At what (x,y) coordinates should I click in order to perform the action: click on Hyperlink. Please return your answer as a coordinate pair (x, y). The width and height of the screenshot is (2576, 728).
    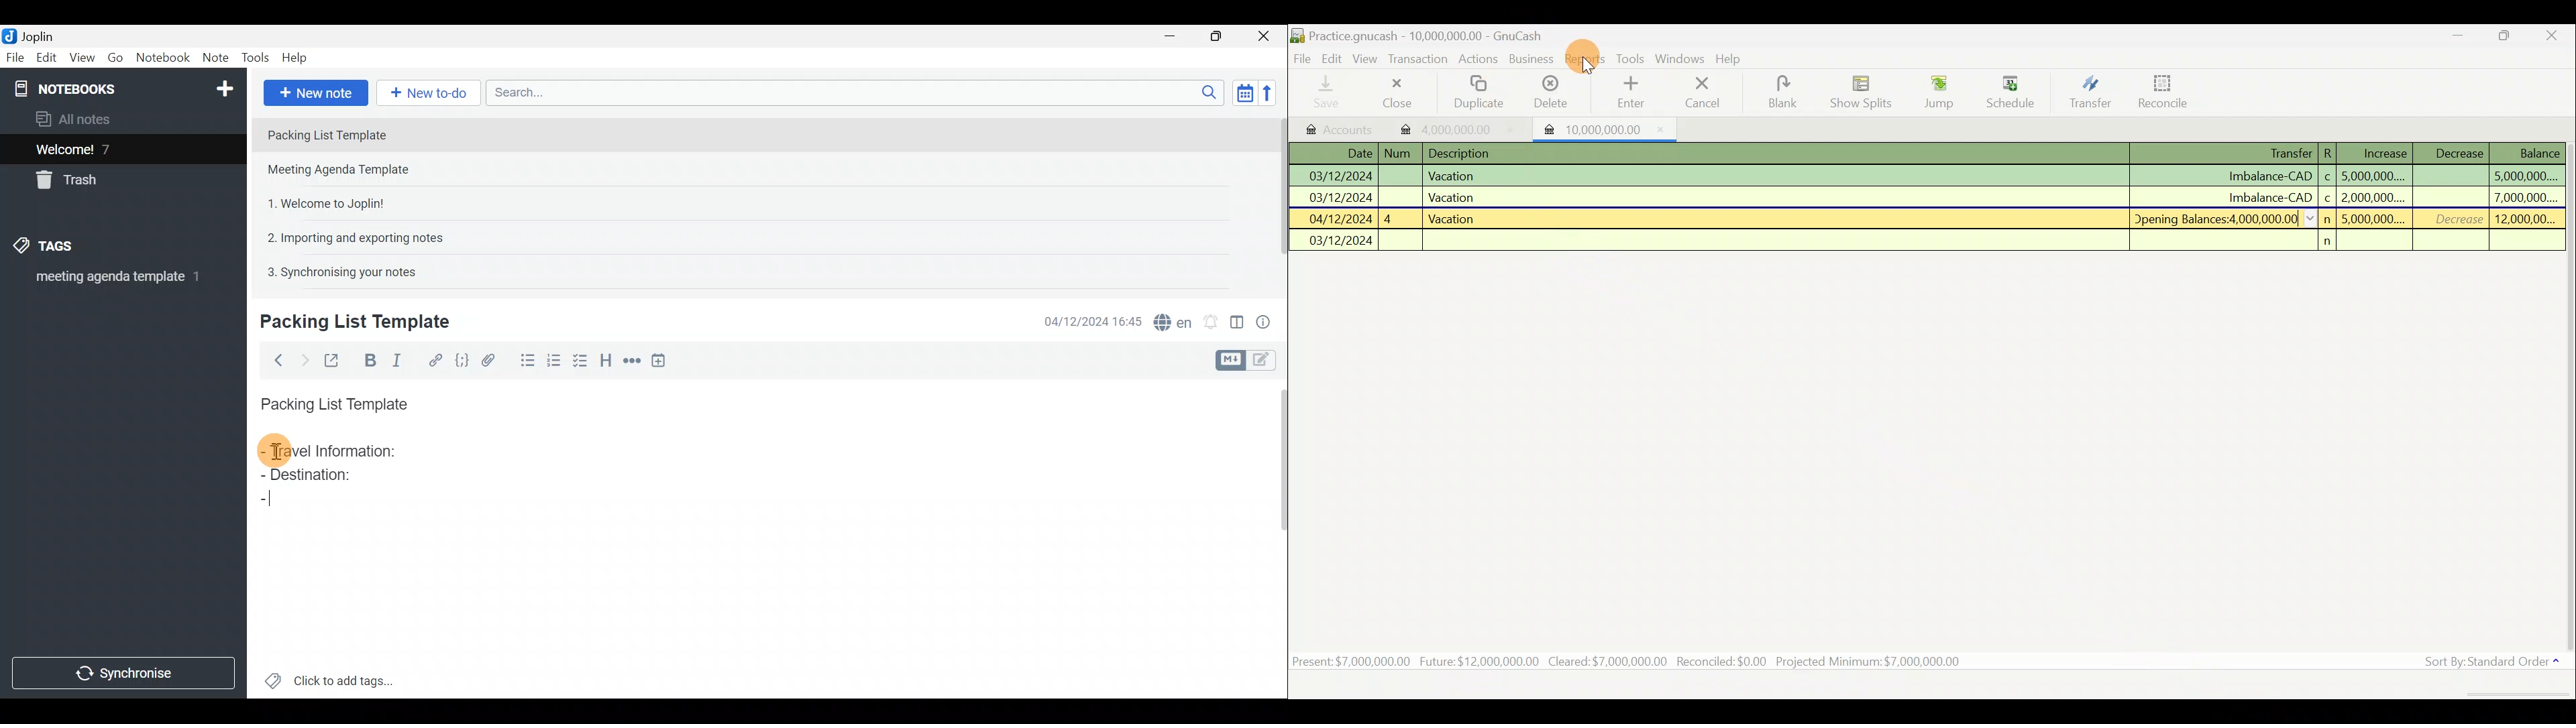
    Looking at the image, I should click on (433, 359).